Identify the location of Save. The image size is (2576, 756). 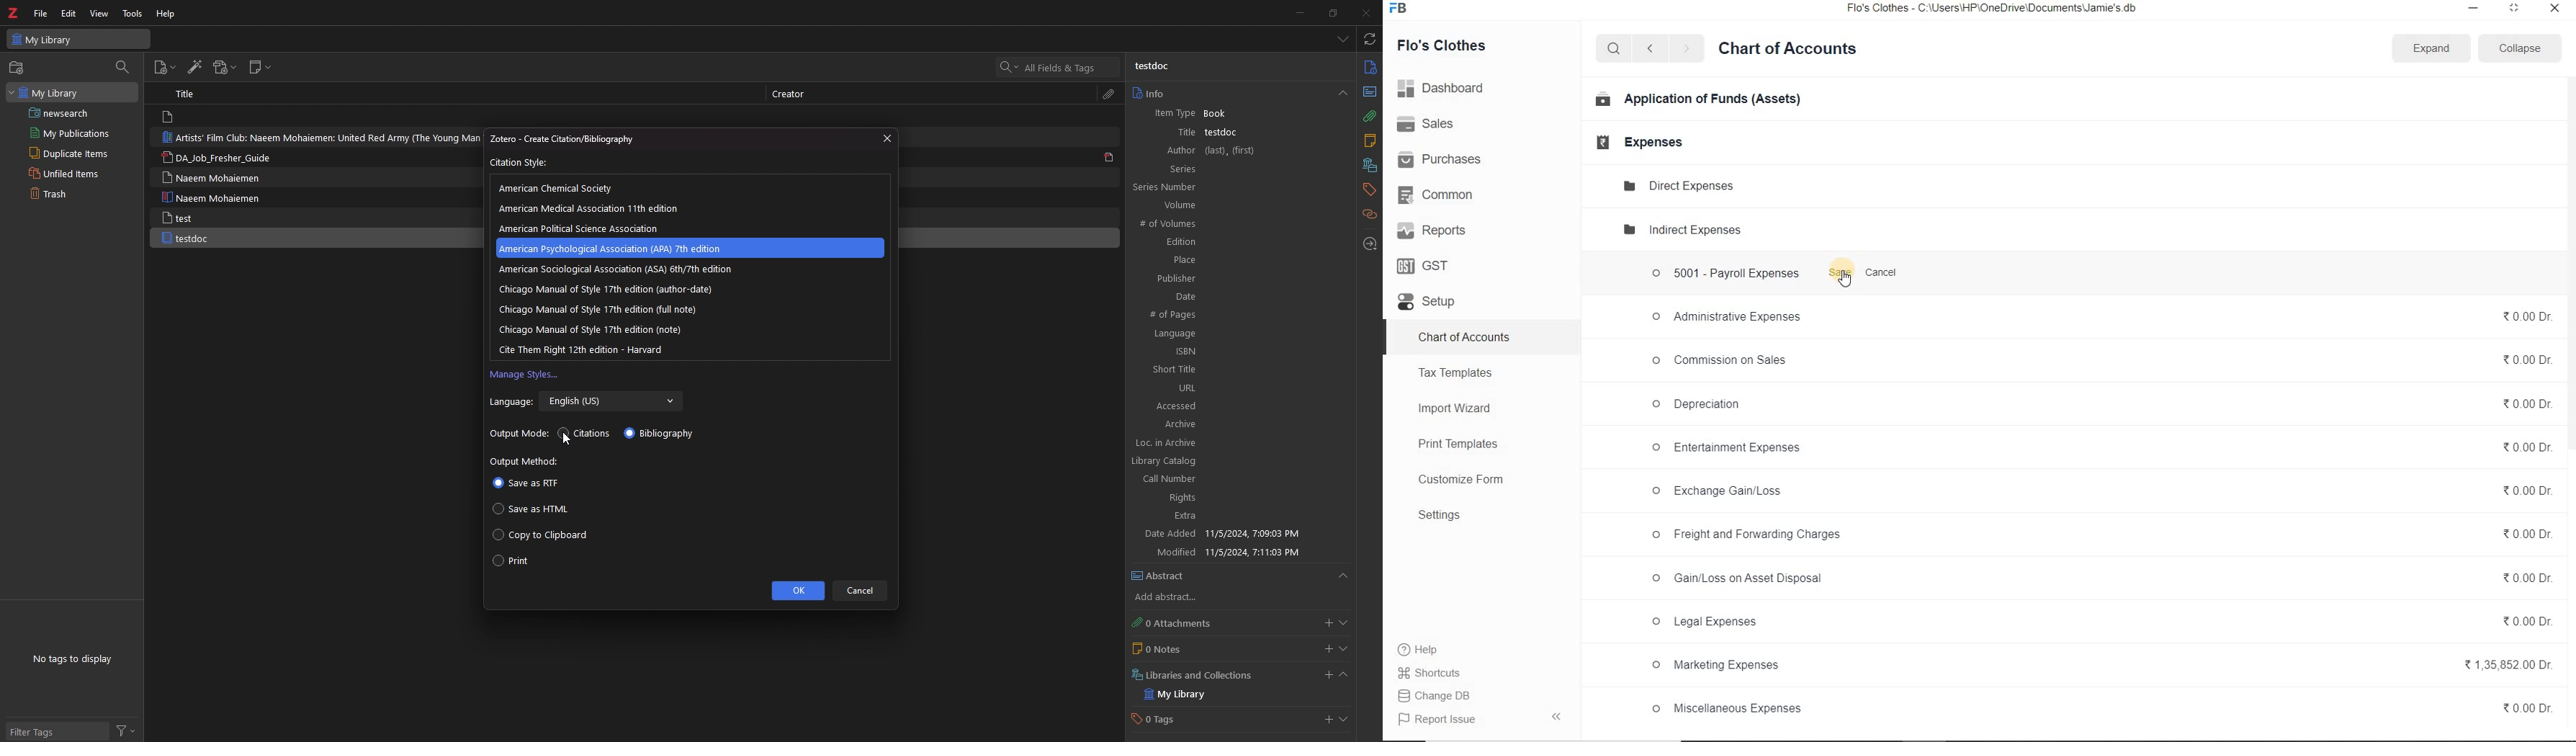
(1837, 274).